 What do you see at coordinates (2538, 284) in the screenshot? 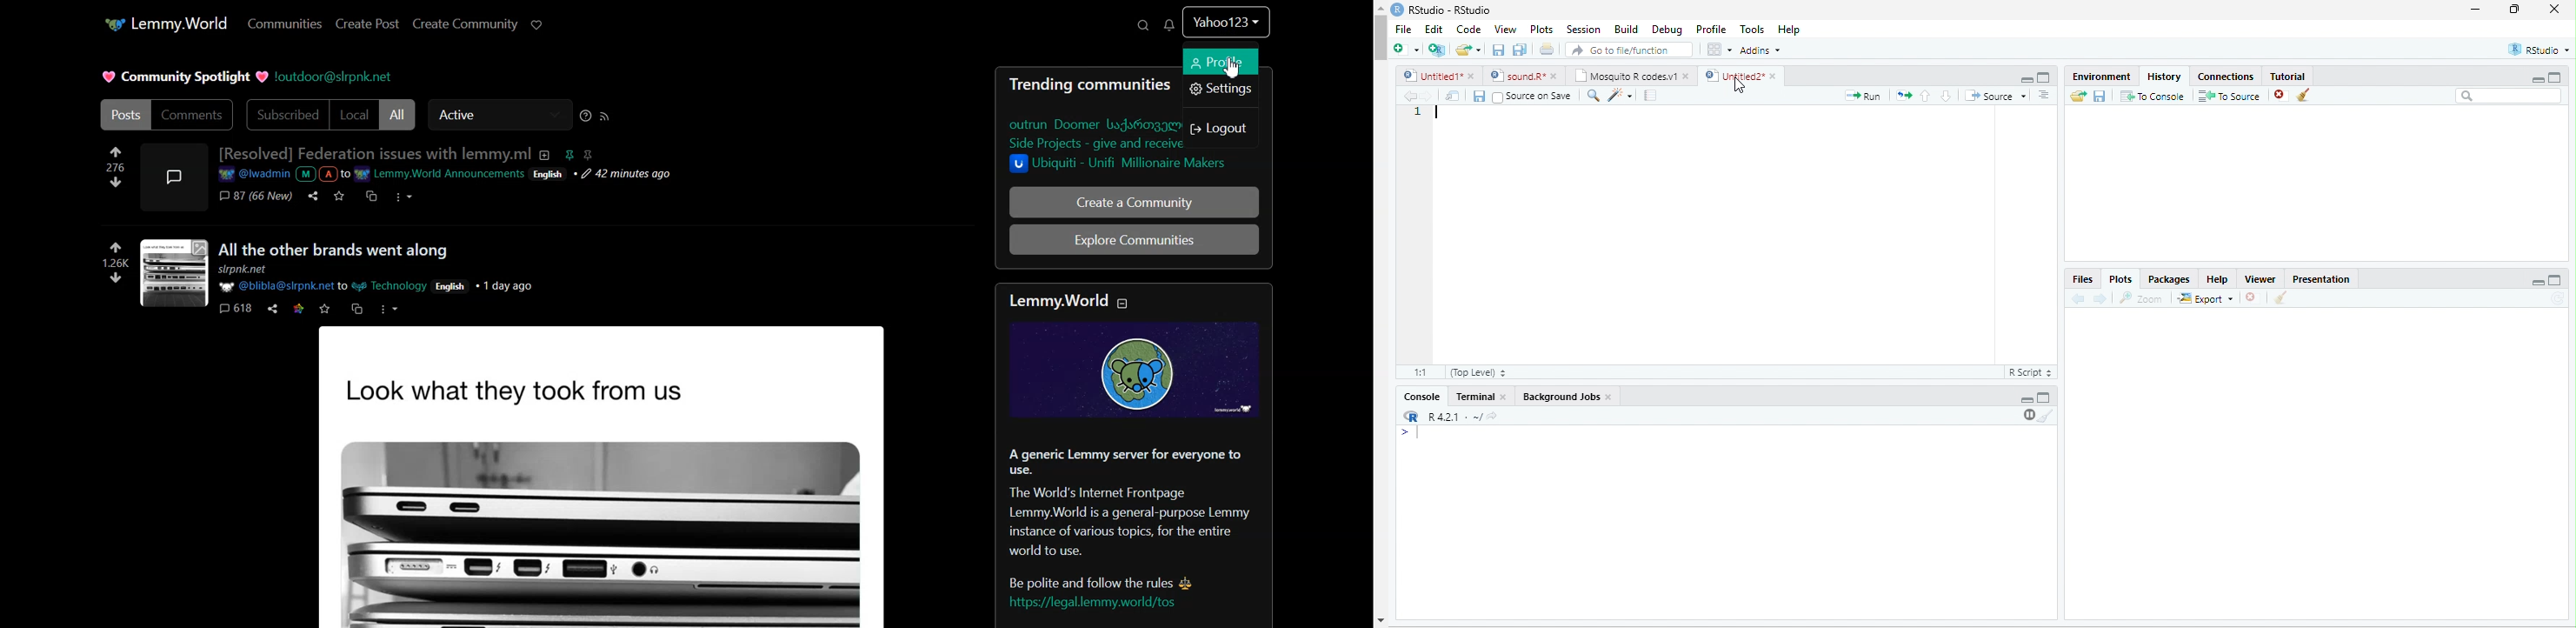
I see `Minimize` at bounding box center [2538, 284].